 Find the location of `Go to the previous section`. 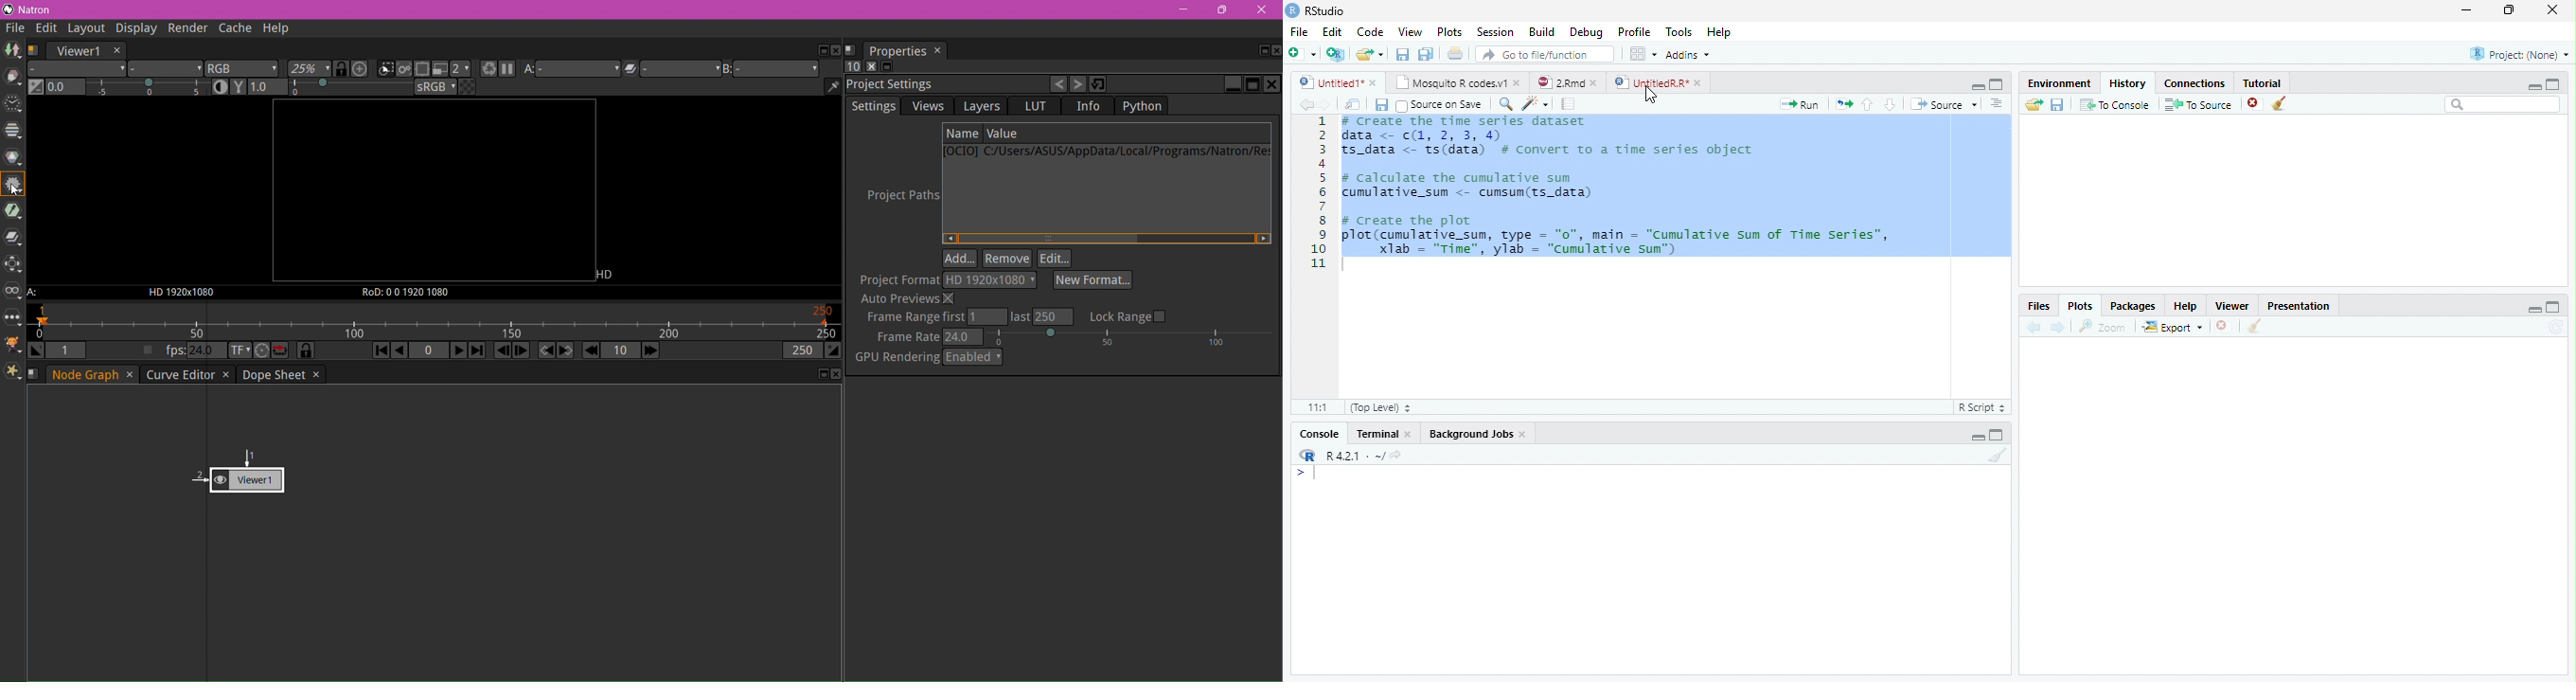

Go to the previous section is located at coordinates (1867, 105).